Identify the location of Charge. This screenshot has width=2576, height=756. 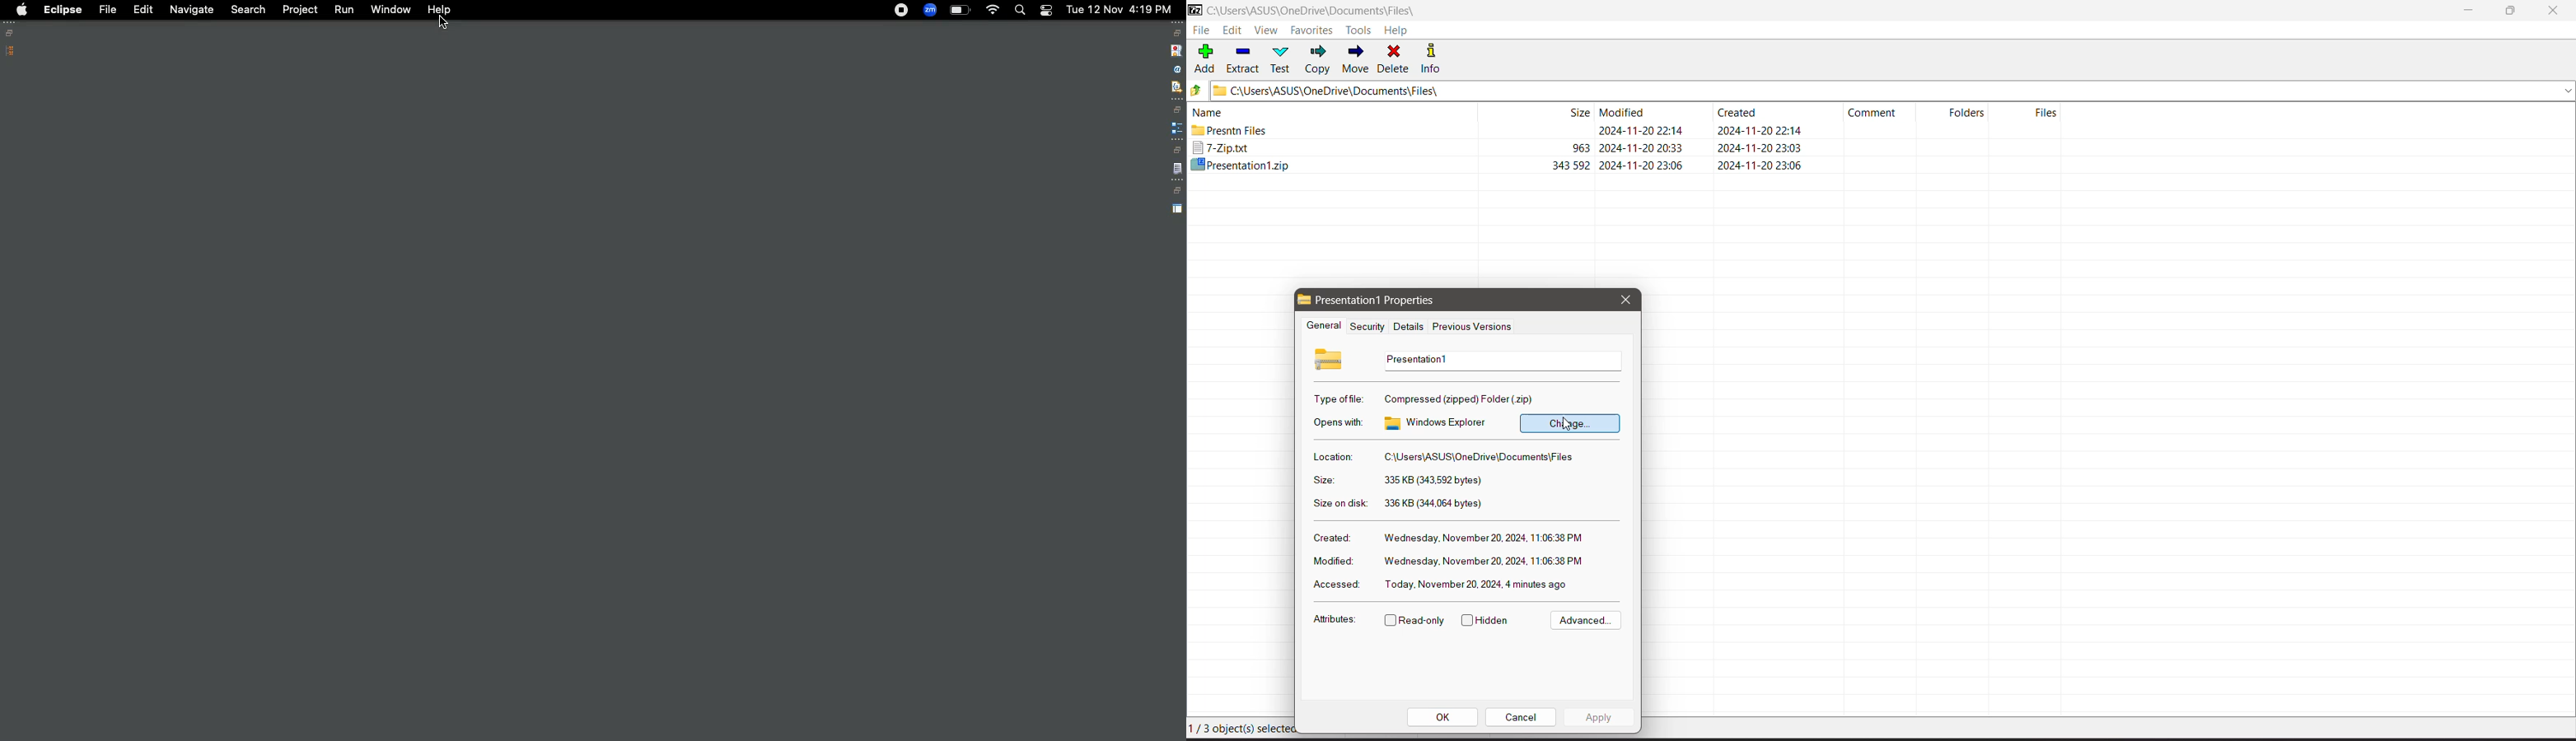
(960, 11).